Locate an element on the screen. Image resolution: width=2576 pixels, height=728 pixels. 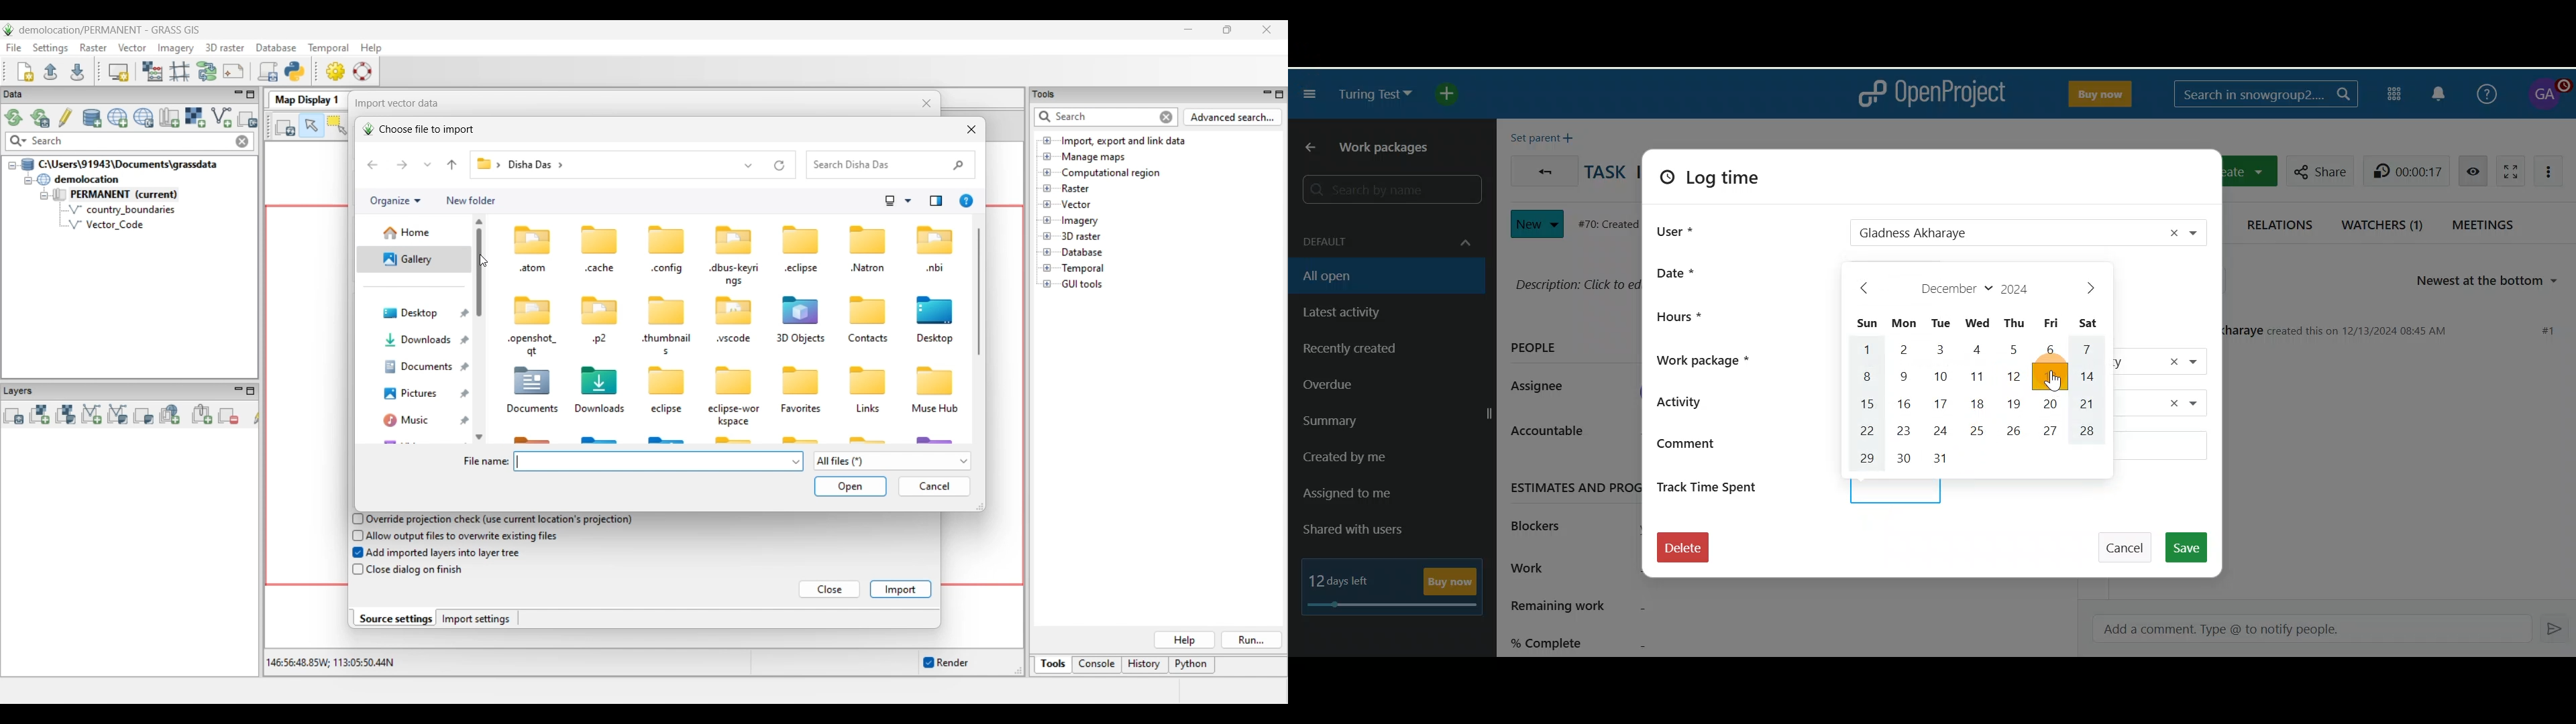
% complete is located at coordinates (1646, 640).